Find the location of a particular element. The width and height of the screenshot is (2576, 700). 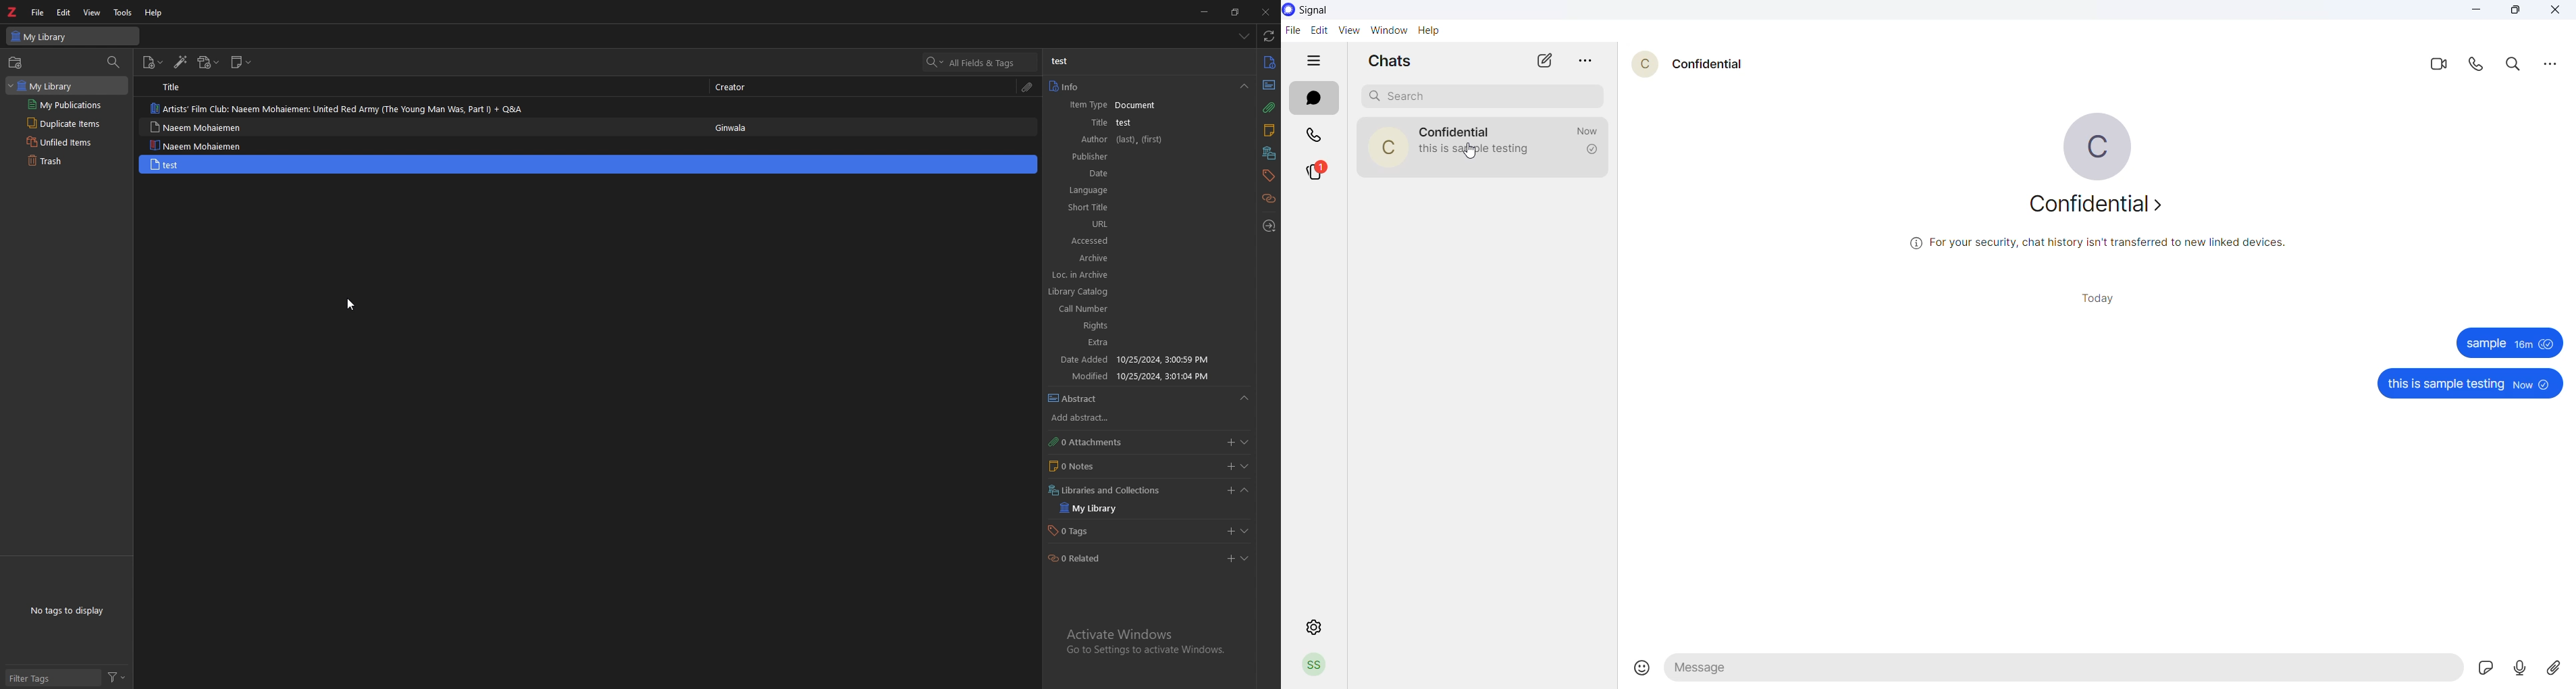

loc. in archive input is located at coordinates (1151, 274).